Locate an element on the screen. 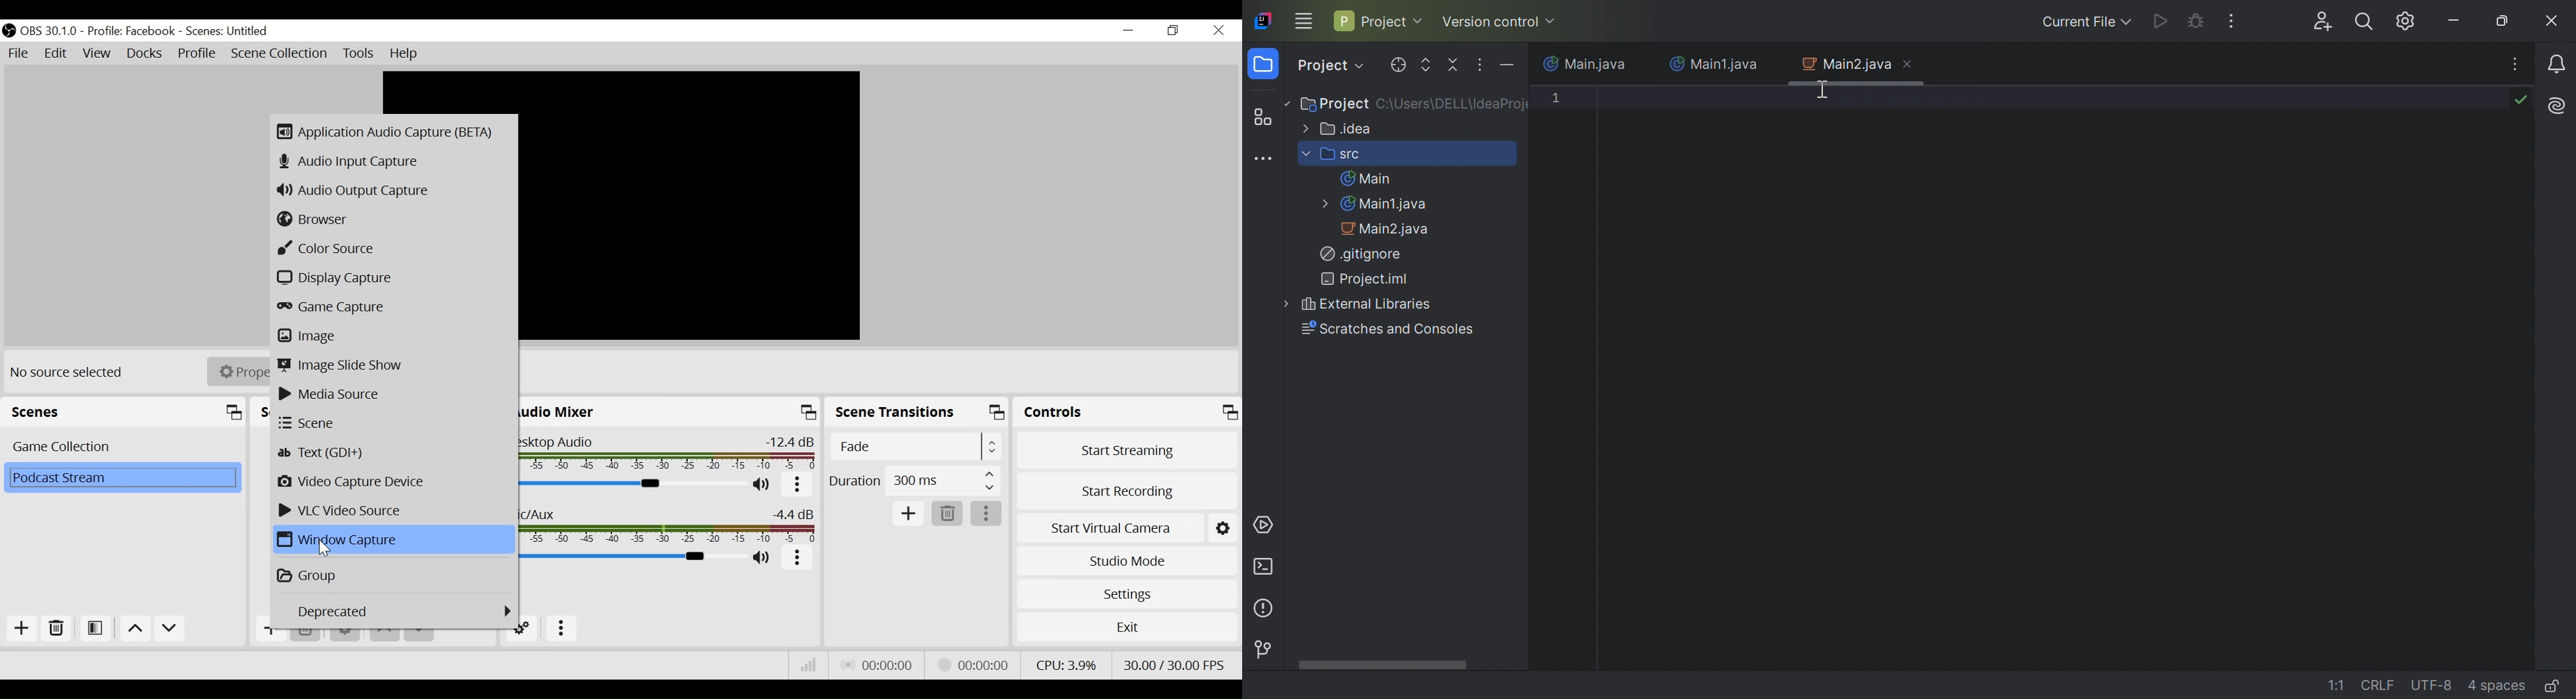 The width and height of the screenshot is (2576, 700). OBS Studio Desktop Icon is located at coordinates (10, 31).